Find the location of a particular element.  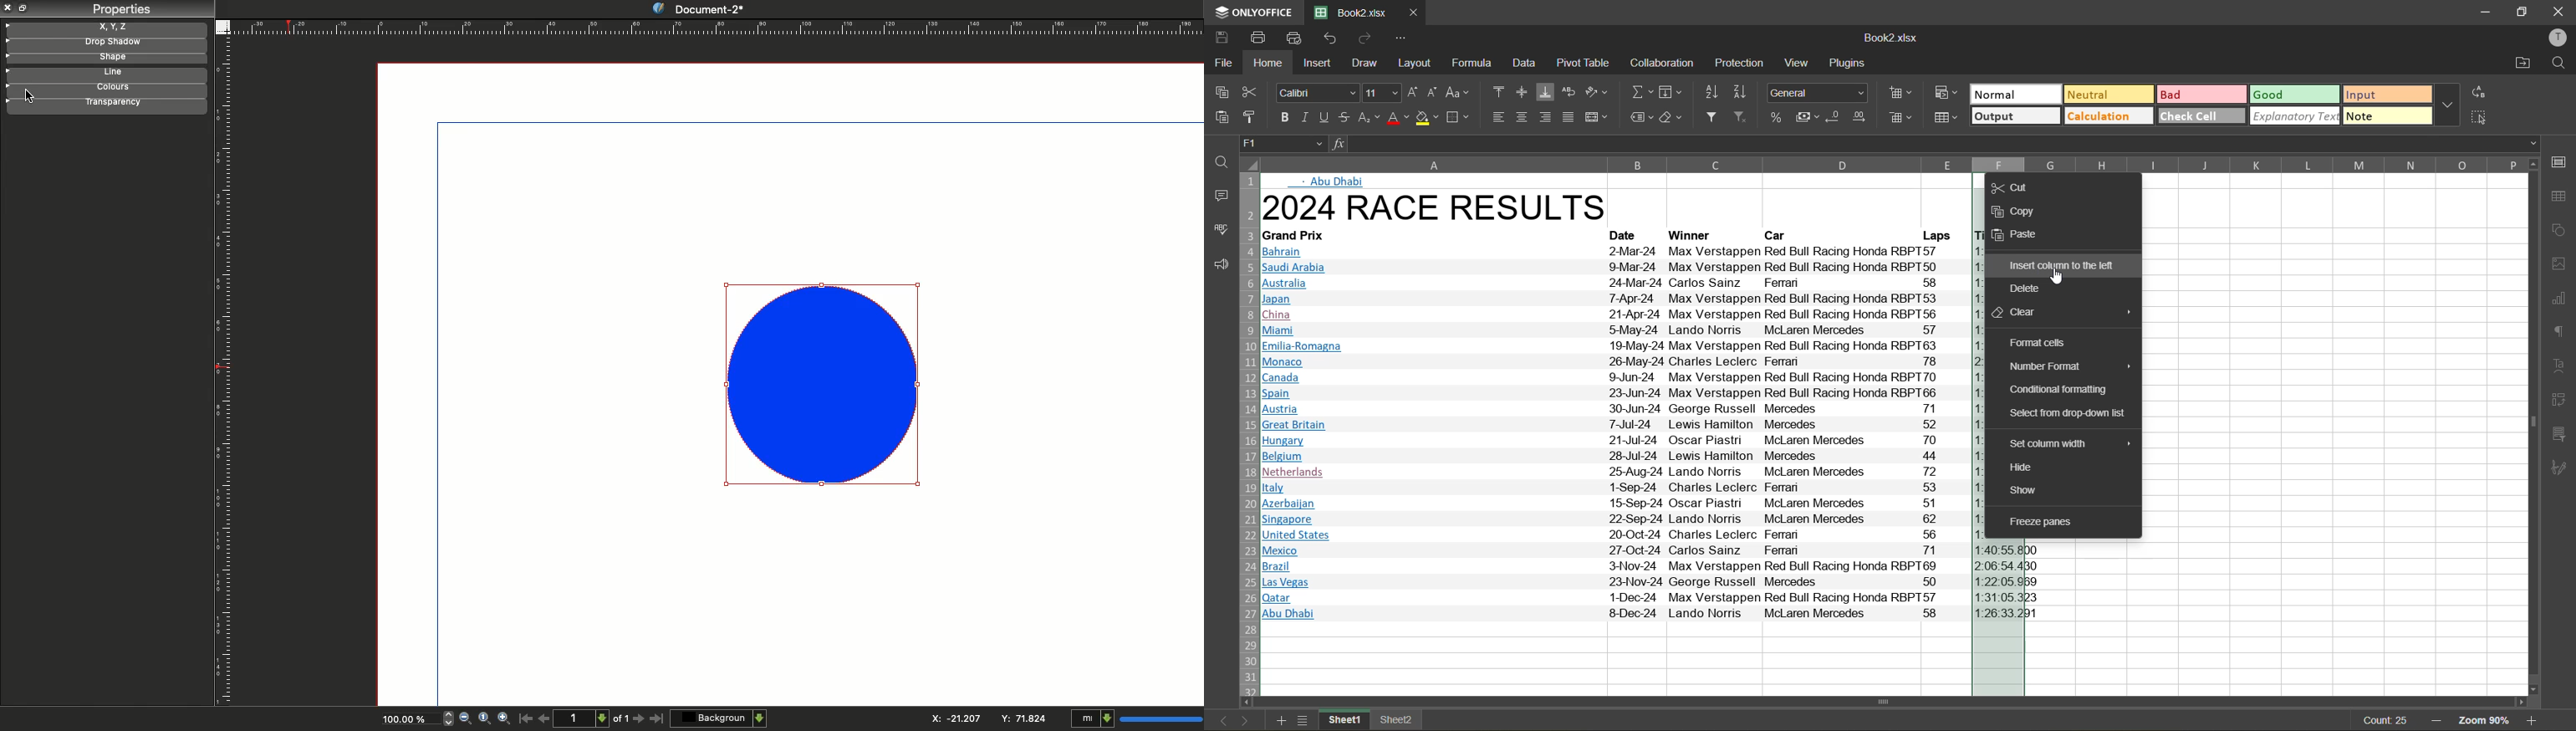

B Austria 30-Jun-24 George Russell Mercedes 71 1:24:22 798 is located at coordinates (1614, 409).